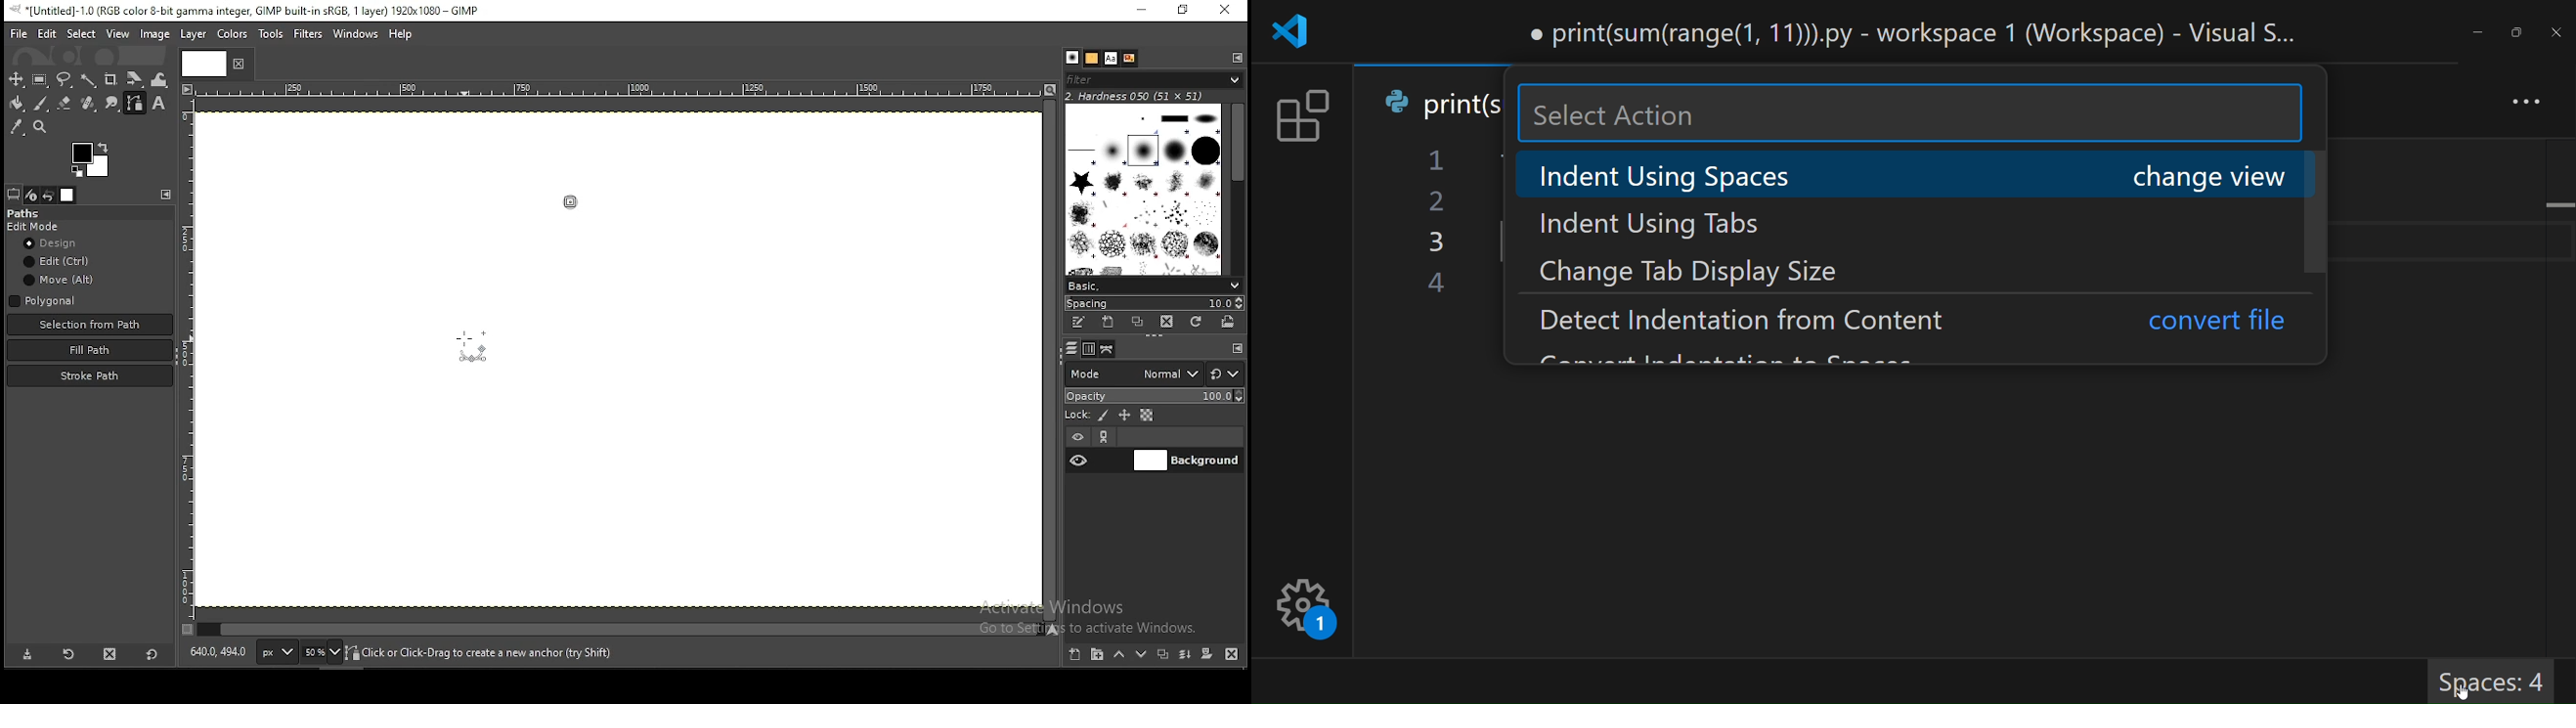 This screenshot has height=728, width=2576. What do you see at coordinates (1305, 611) in the screenshot?
I see `settings` at bounding box center [1305, 611].